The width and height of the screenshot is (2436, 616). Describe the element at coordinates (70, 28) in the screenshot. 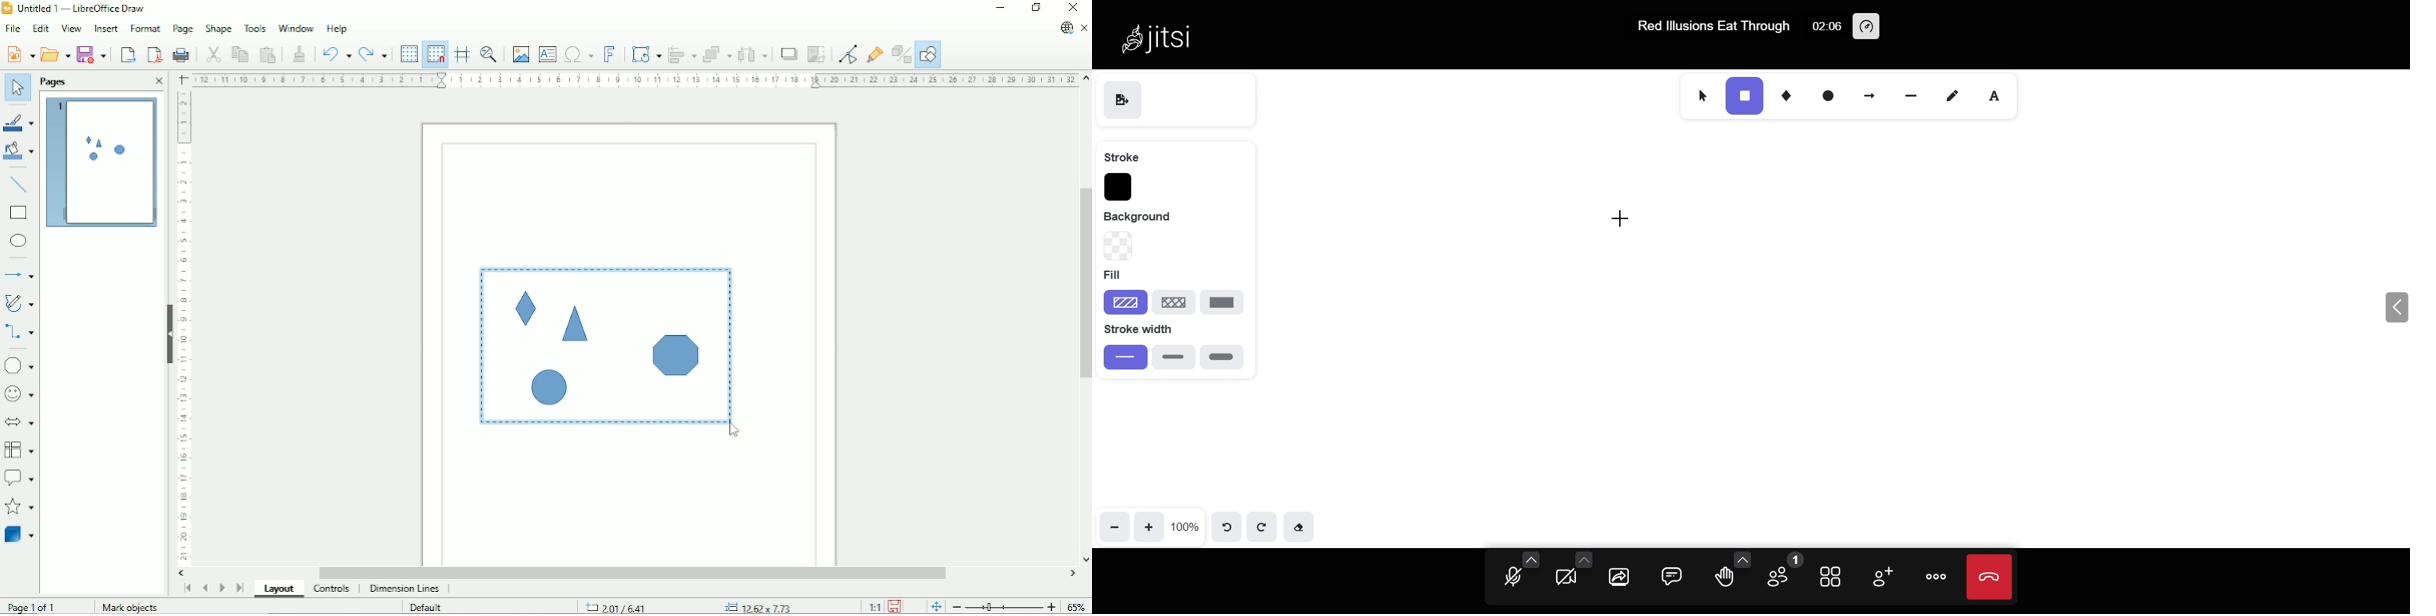

I see `View` at that location.